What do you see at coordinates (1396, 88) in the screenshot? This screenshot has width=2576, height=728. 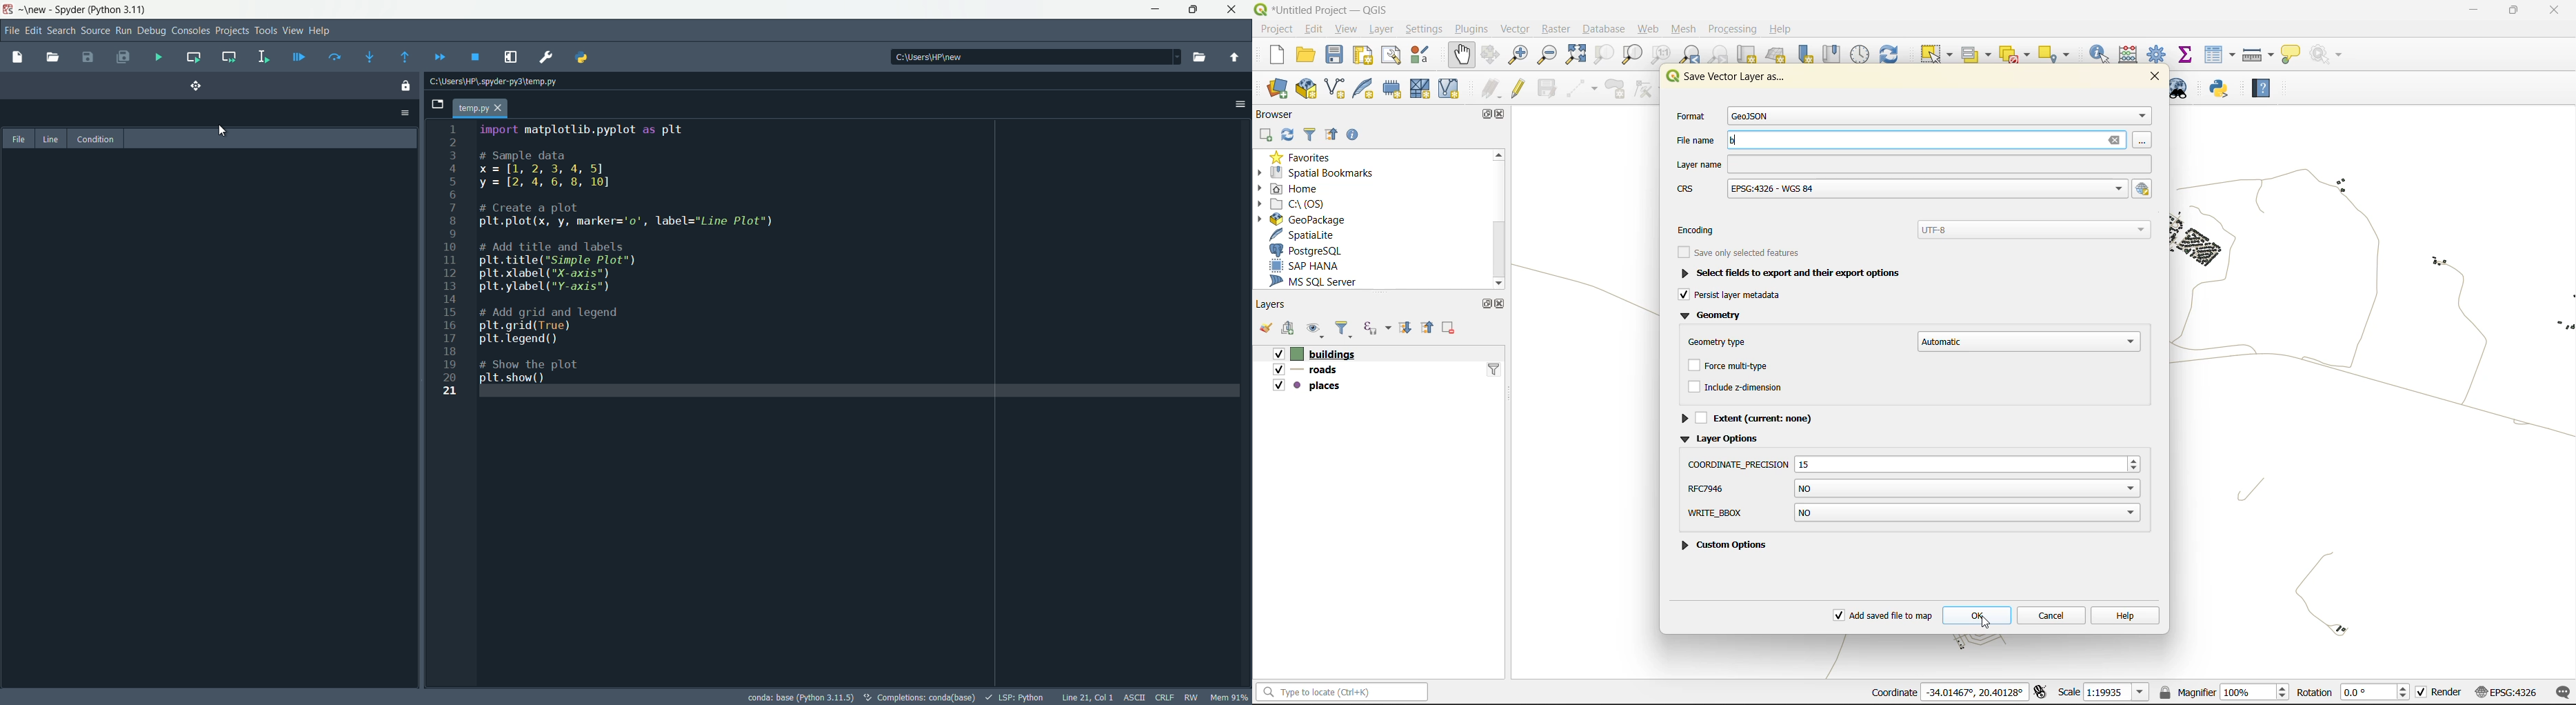 I see `temporary scratch file layer` at bounding box center [1396, 88].